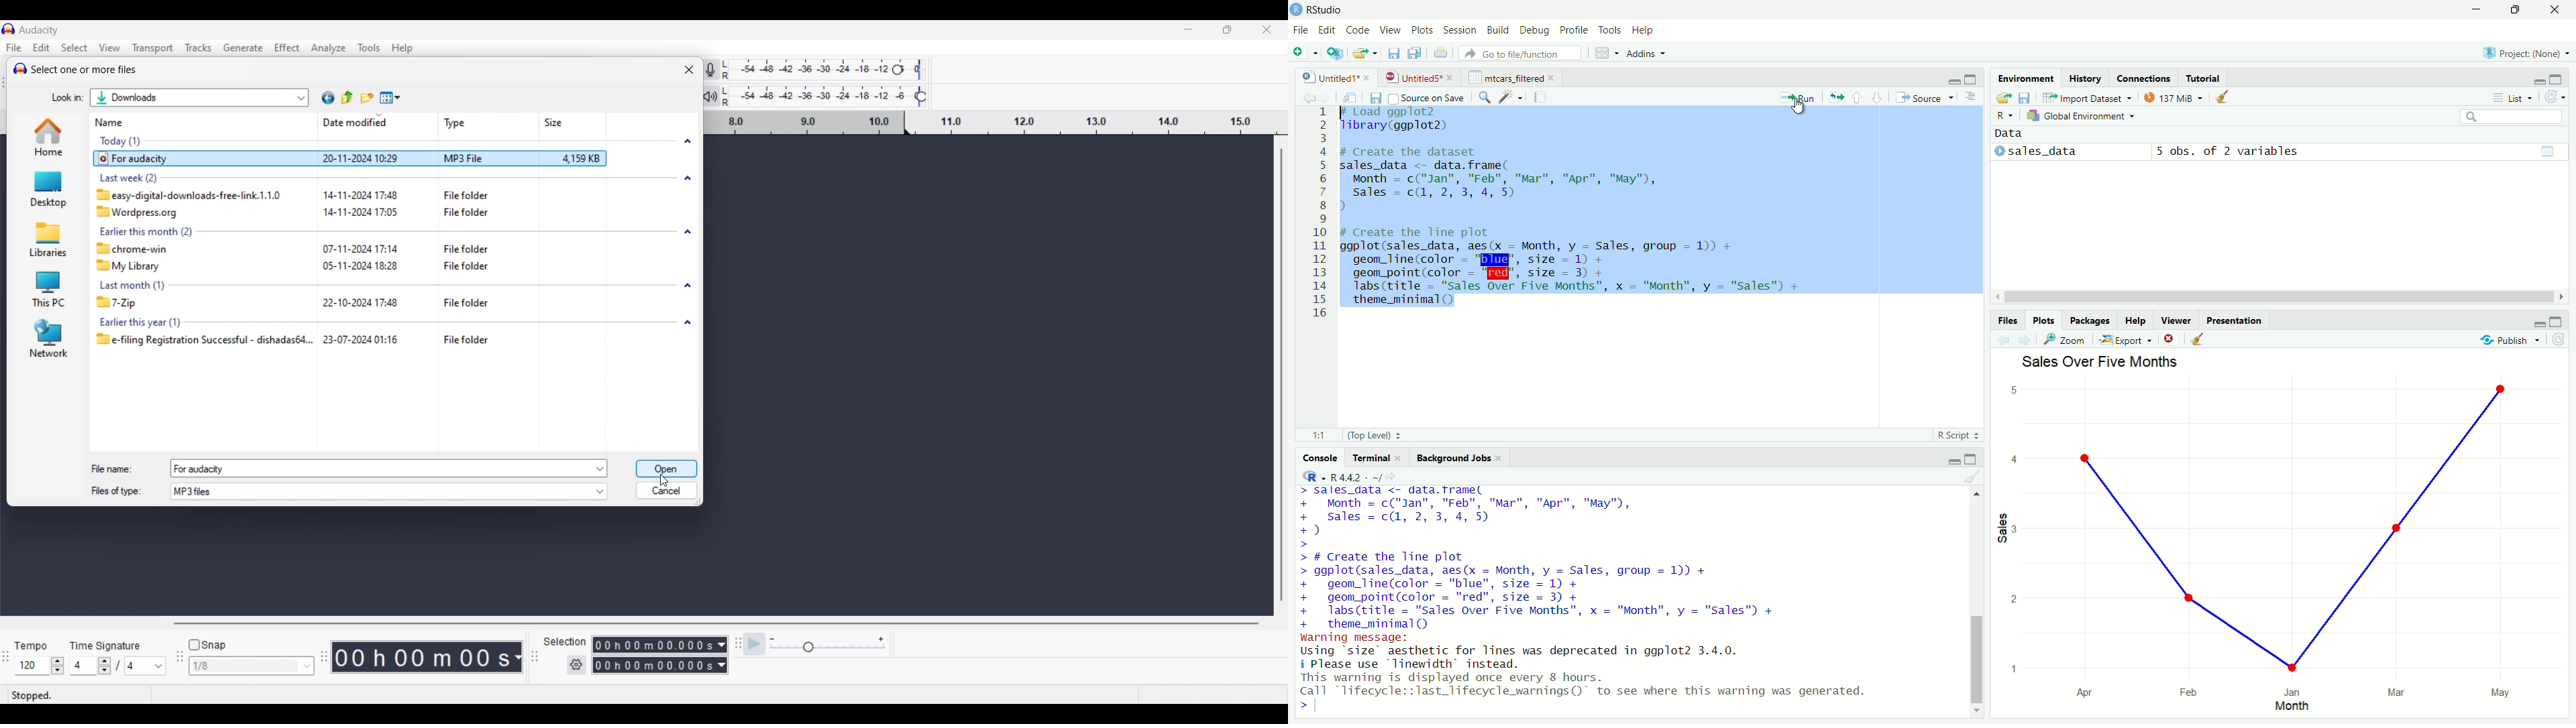  What do you see at coordinates (1442, 54) in the screenshot?
I see `print current file` at bounding box center [1442, 54].